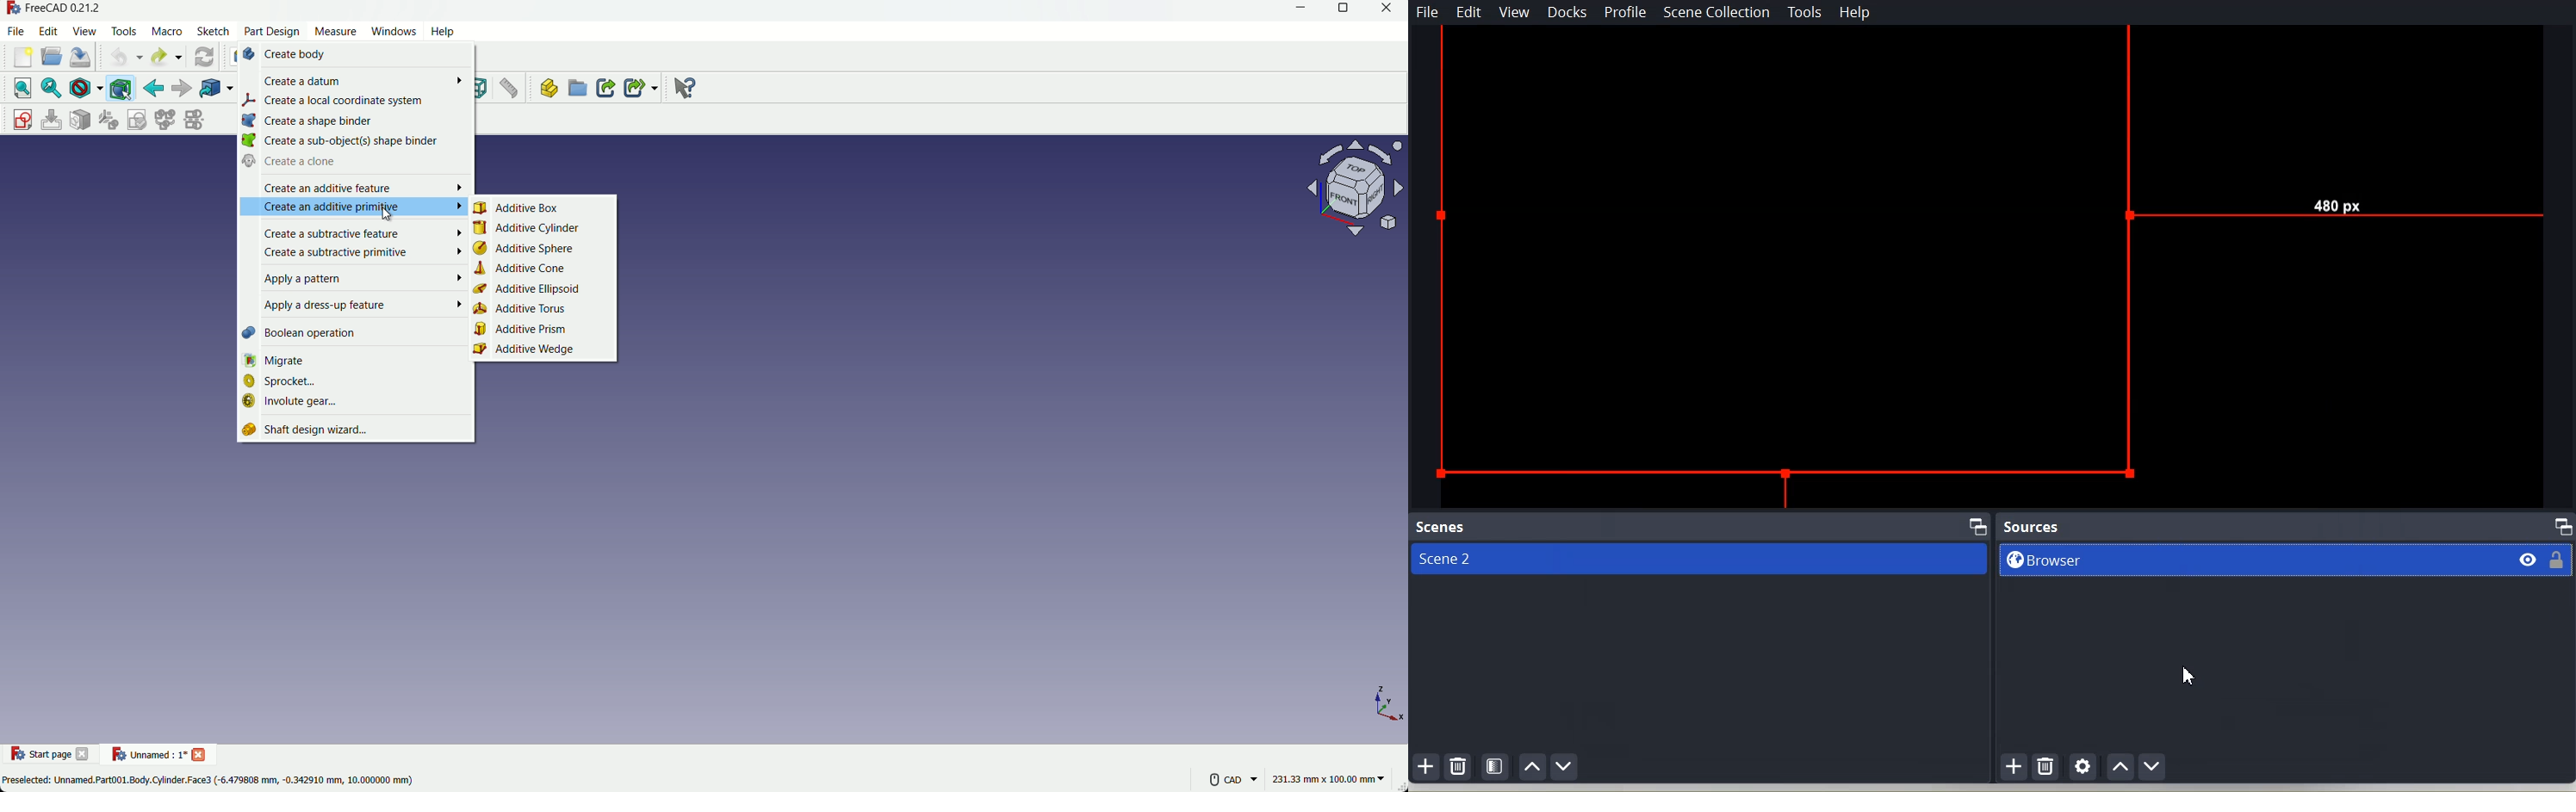  I want to click on sprocket, so click(358, 383).